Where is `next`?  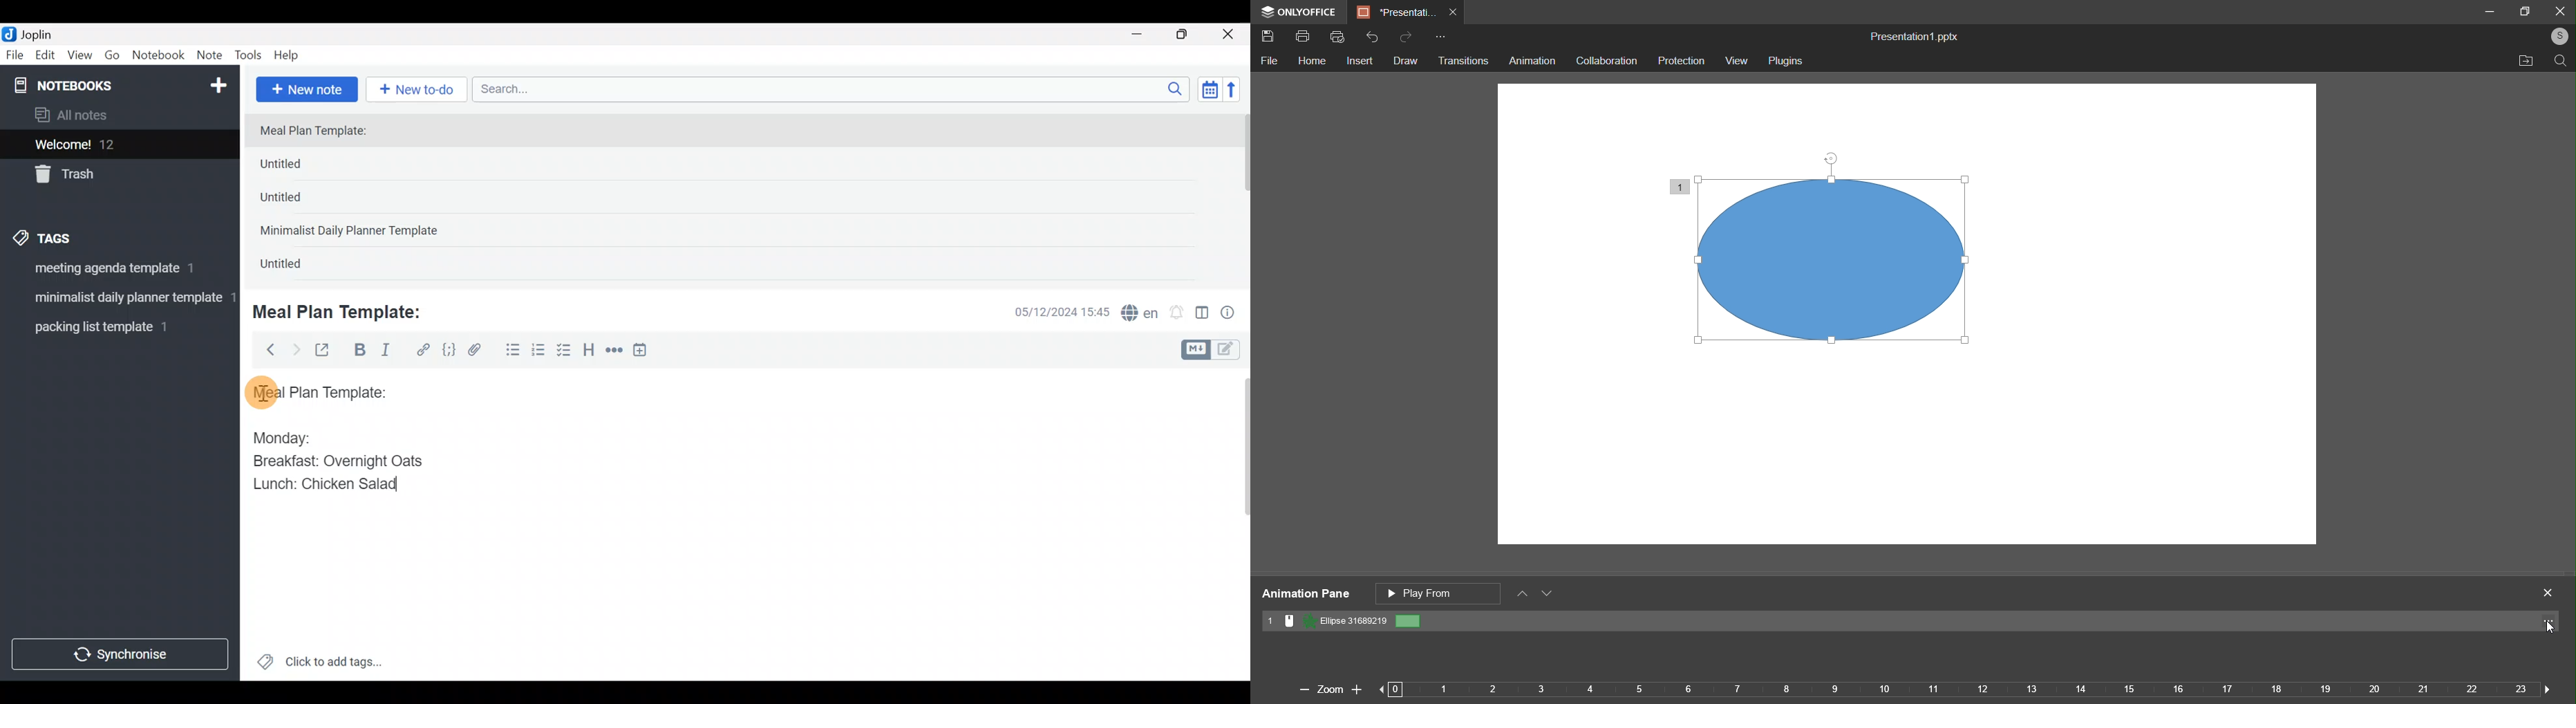
next is located at coordinates (2544, 687).